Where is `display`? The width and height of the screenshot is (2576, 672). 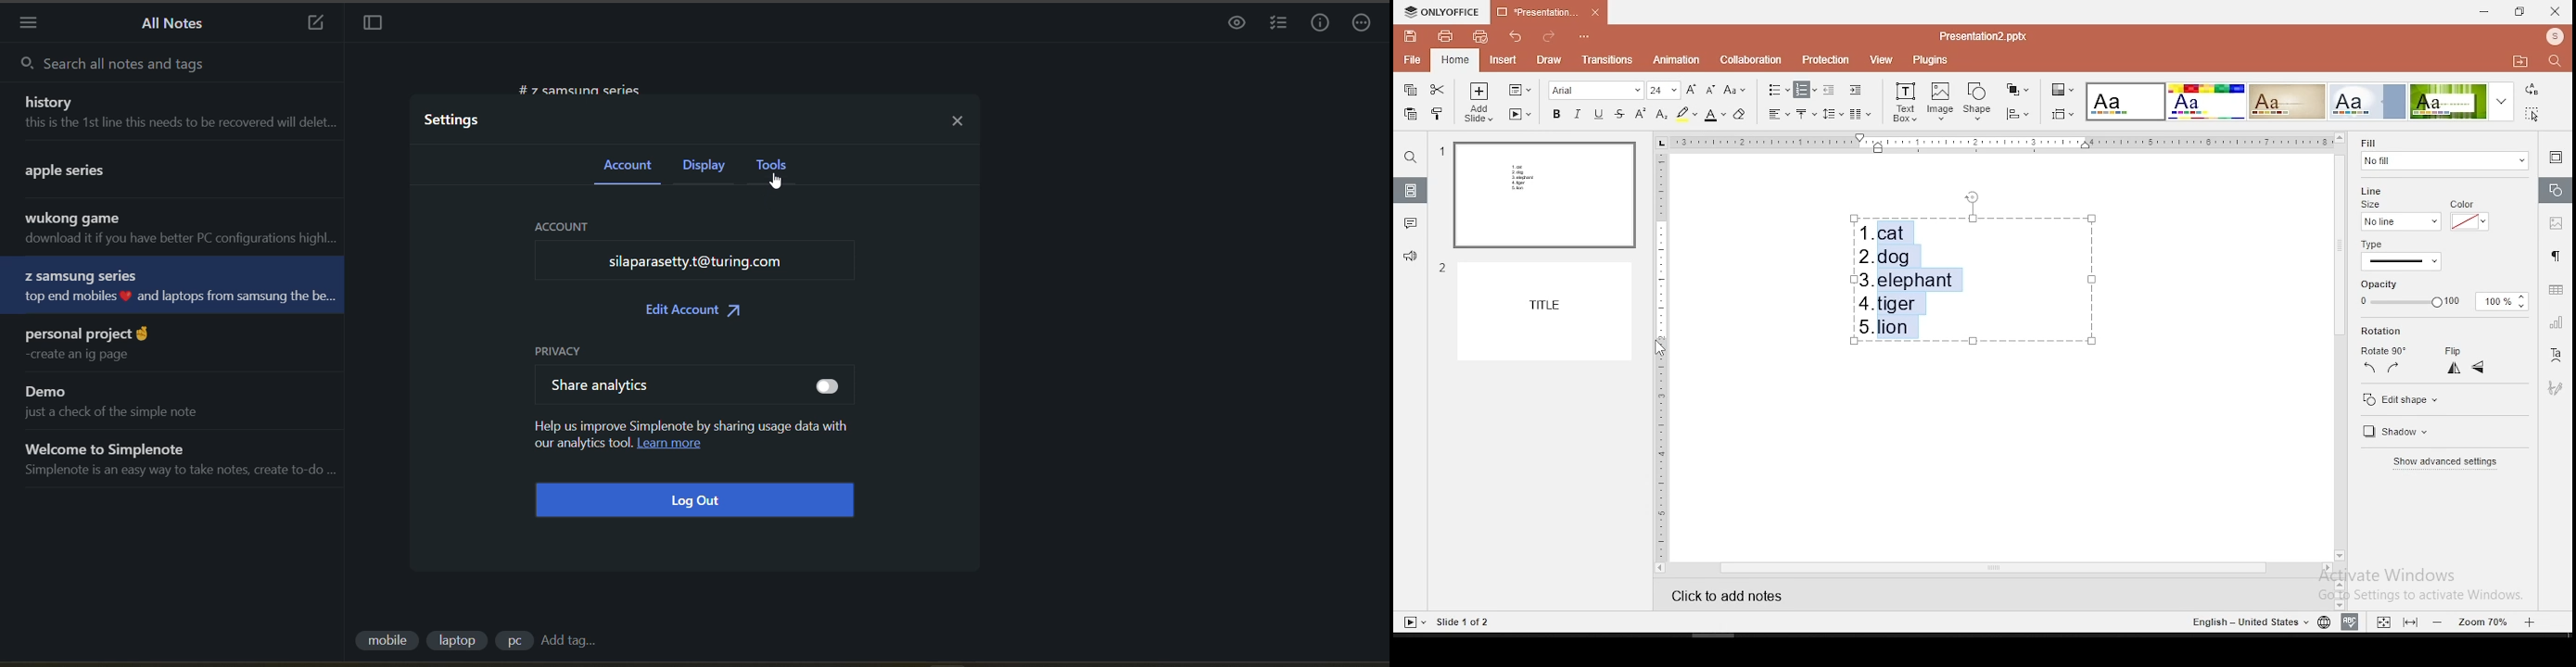 display is located at coordinates (702, 167).